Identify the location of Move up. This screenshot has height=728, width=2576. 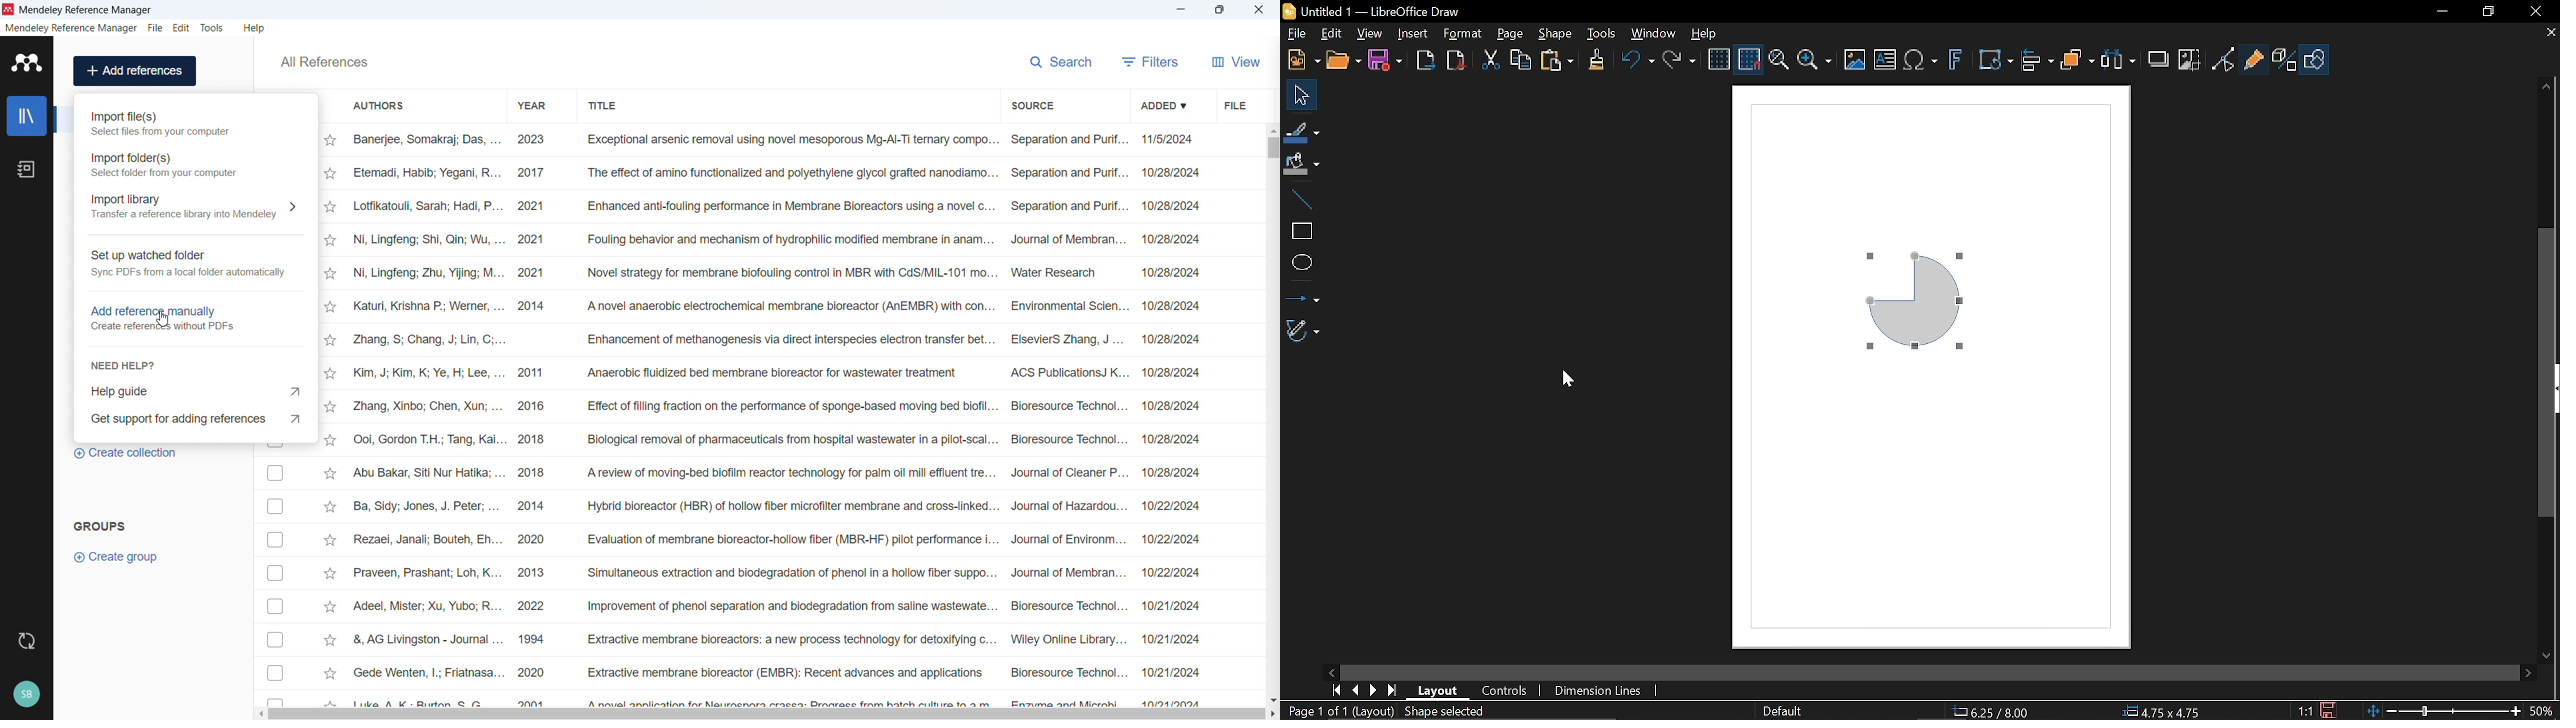
(2551, 86).